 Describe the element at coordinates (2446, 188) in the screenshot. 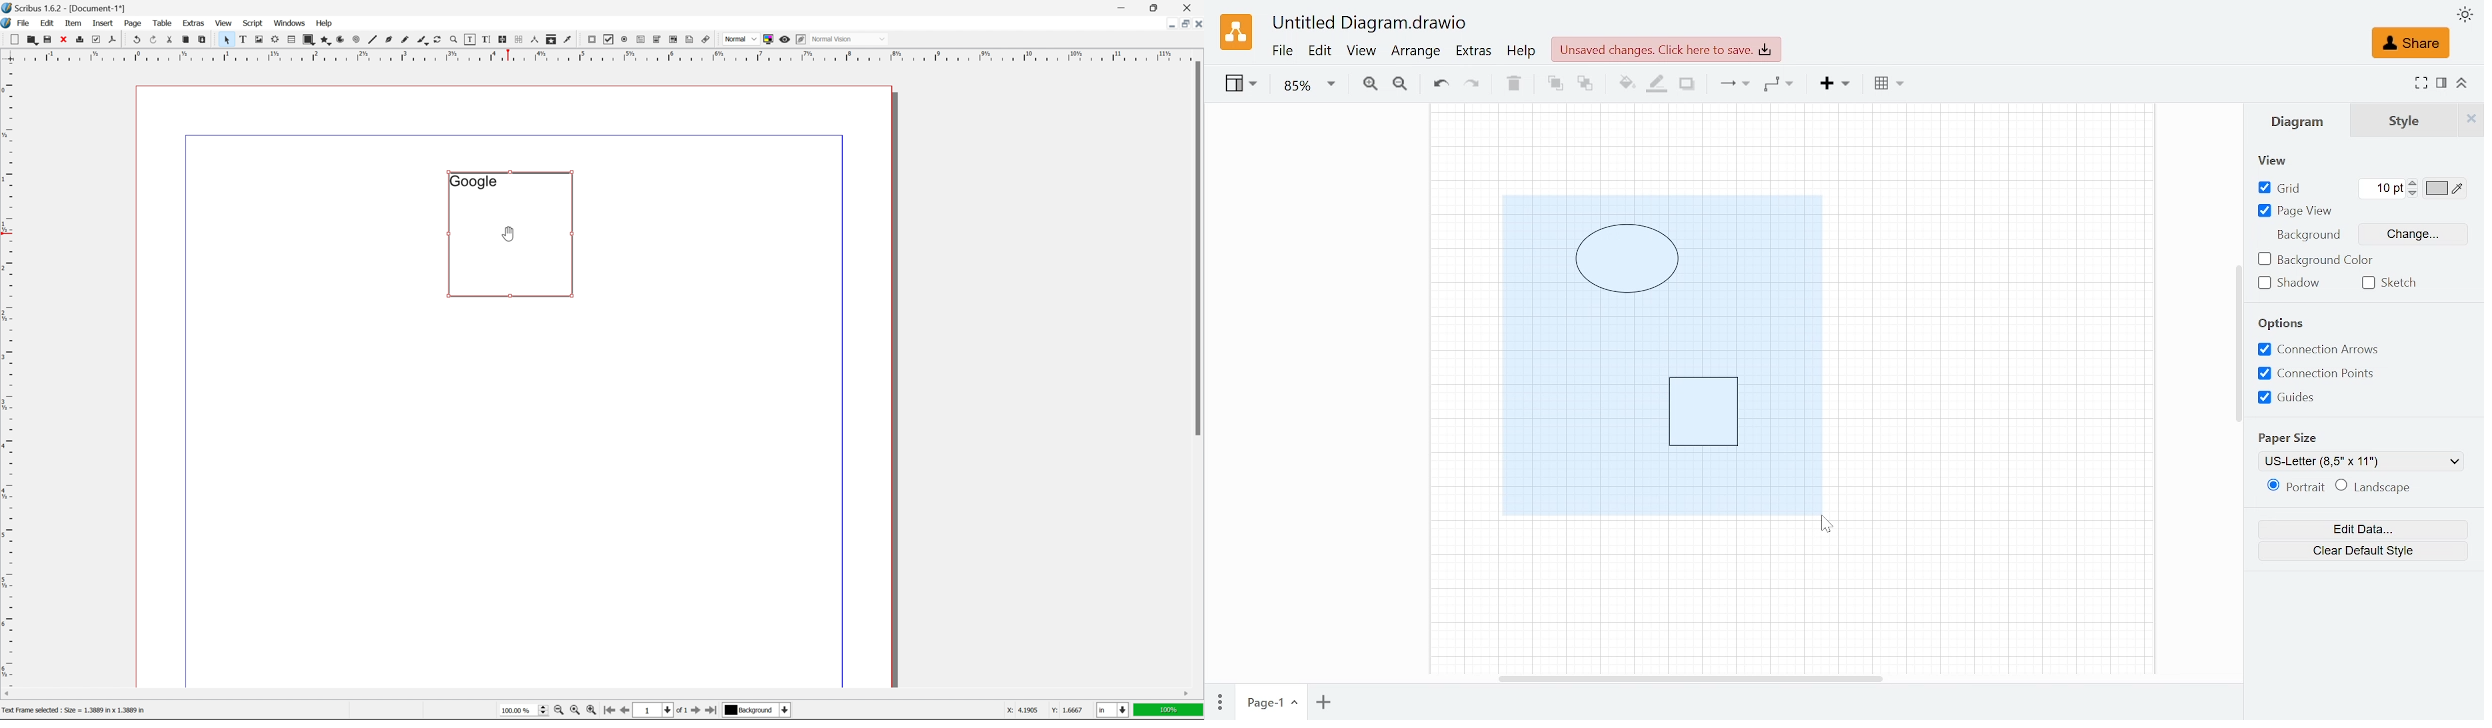

I see `Grid color` at that location.